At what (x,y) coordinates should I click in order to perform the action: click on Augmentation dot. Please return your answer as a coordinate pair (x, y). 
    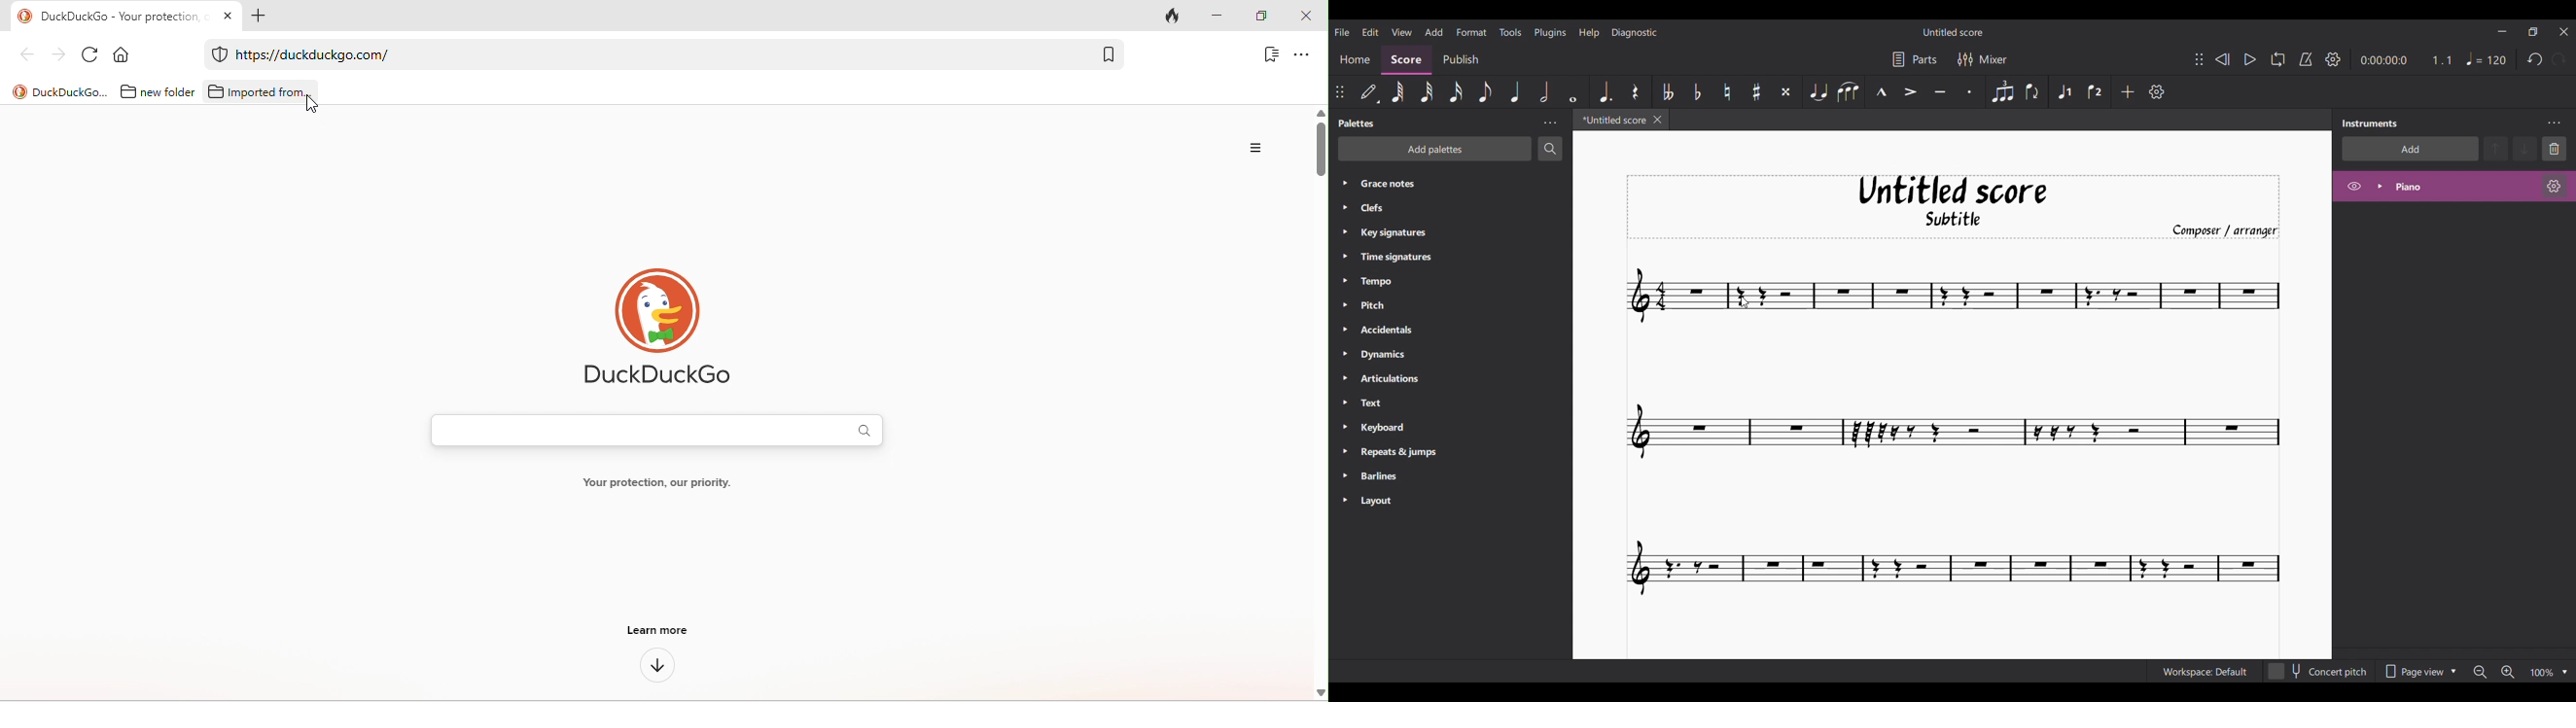
    Looking at the image, I should click on (1606, 92).